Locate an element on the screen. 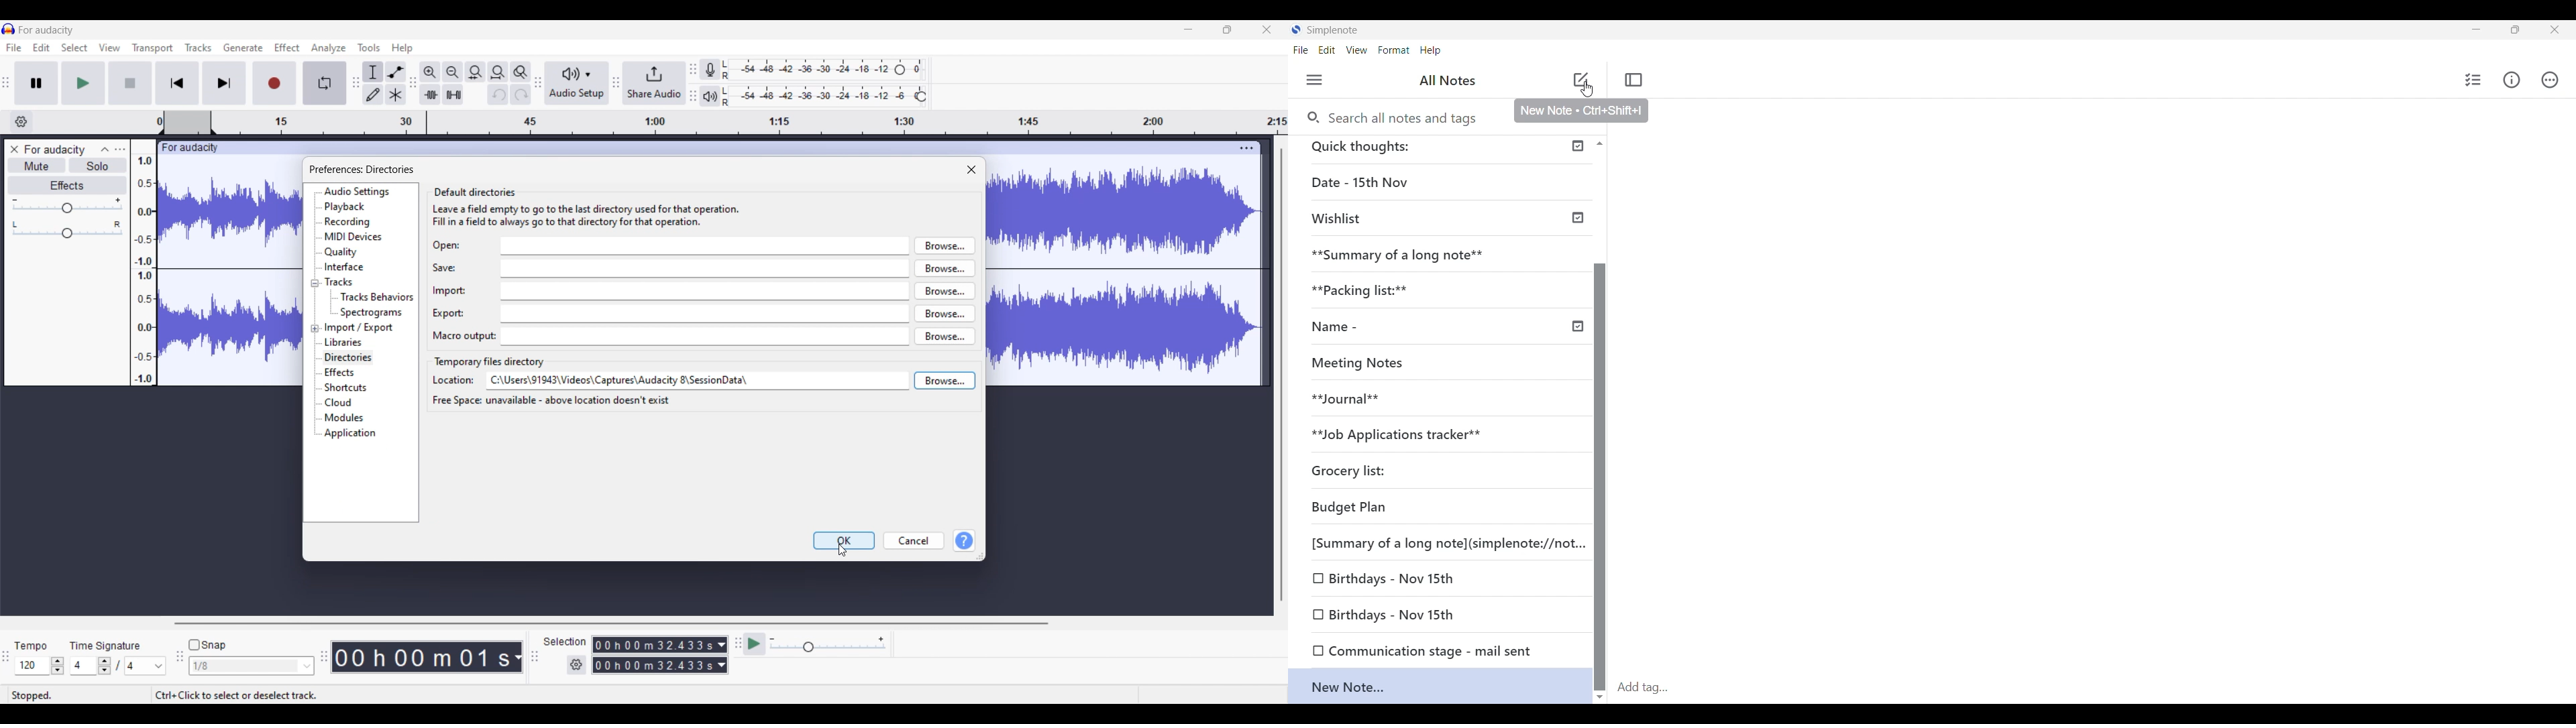 The image size is (2576, 728). Application is located at coordinates (350, 434).